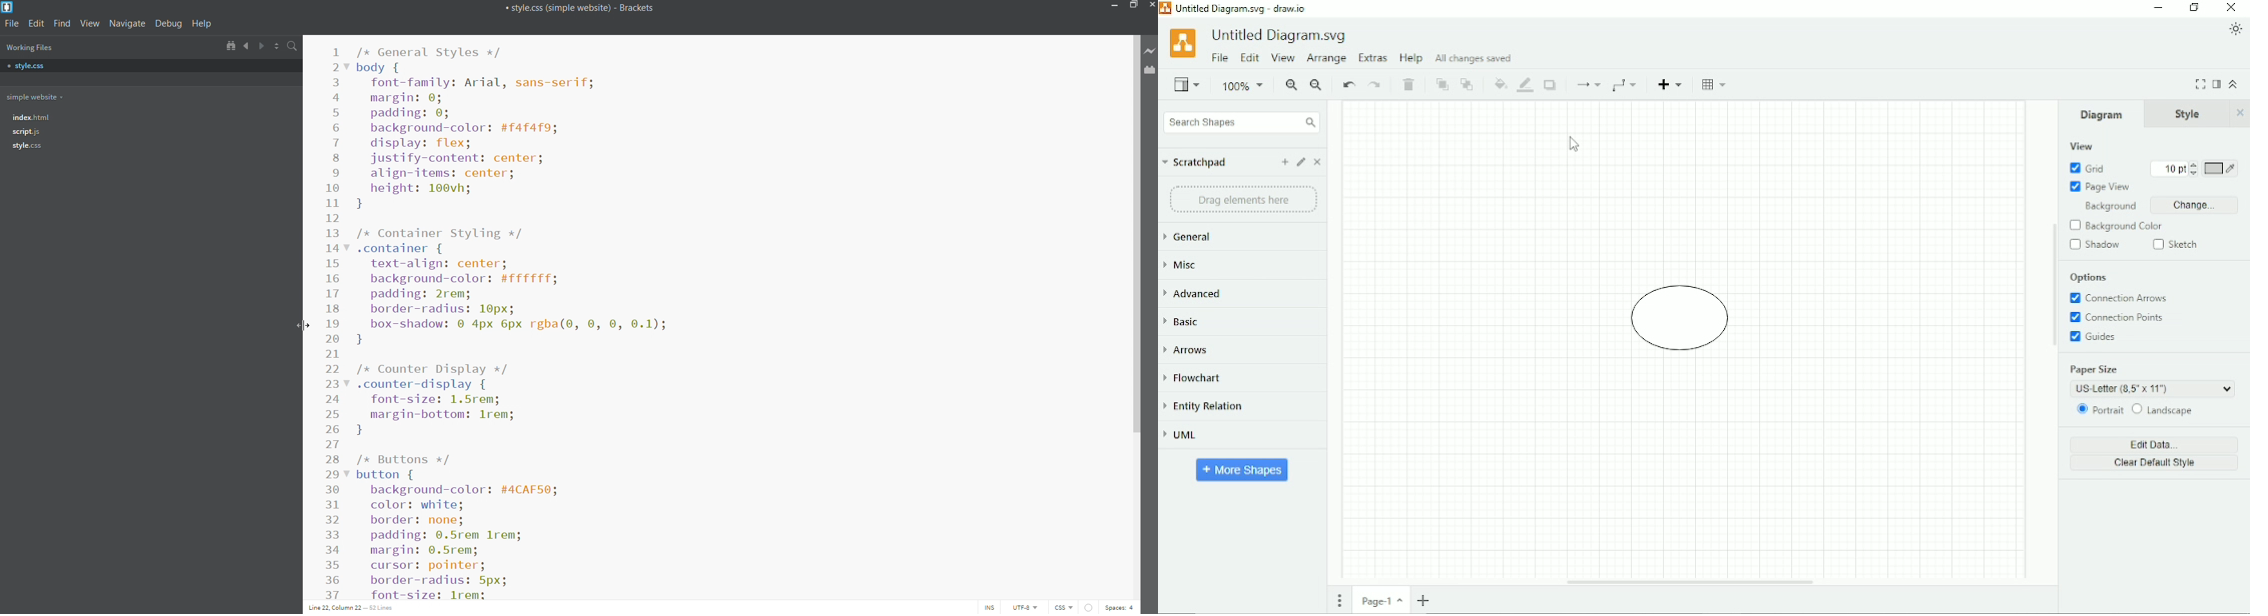 The width and height of the screenshot is (2268, 616). I want to click on file tree- script.js, so click(27, 132).